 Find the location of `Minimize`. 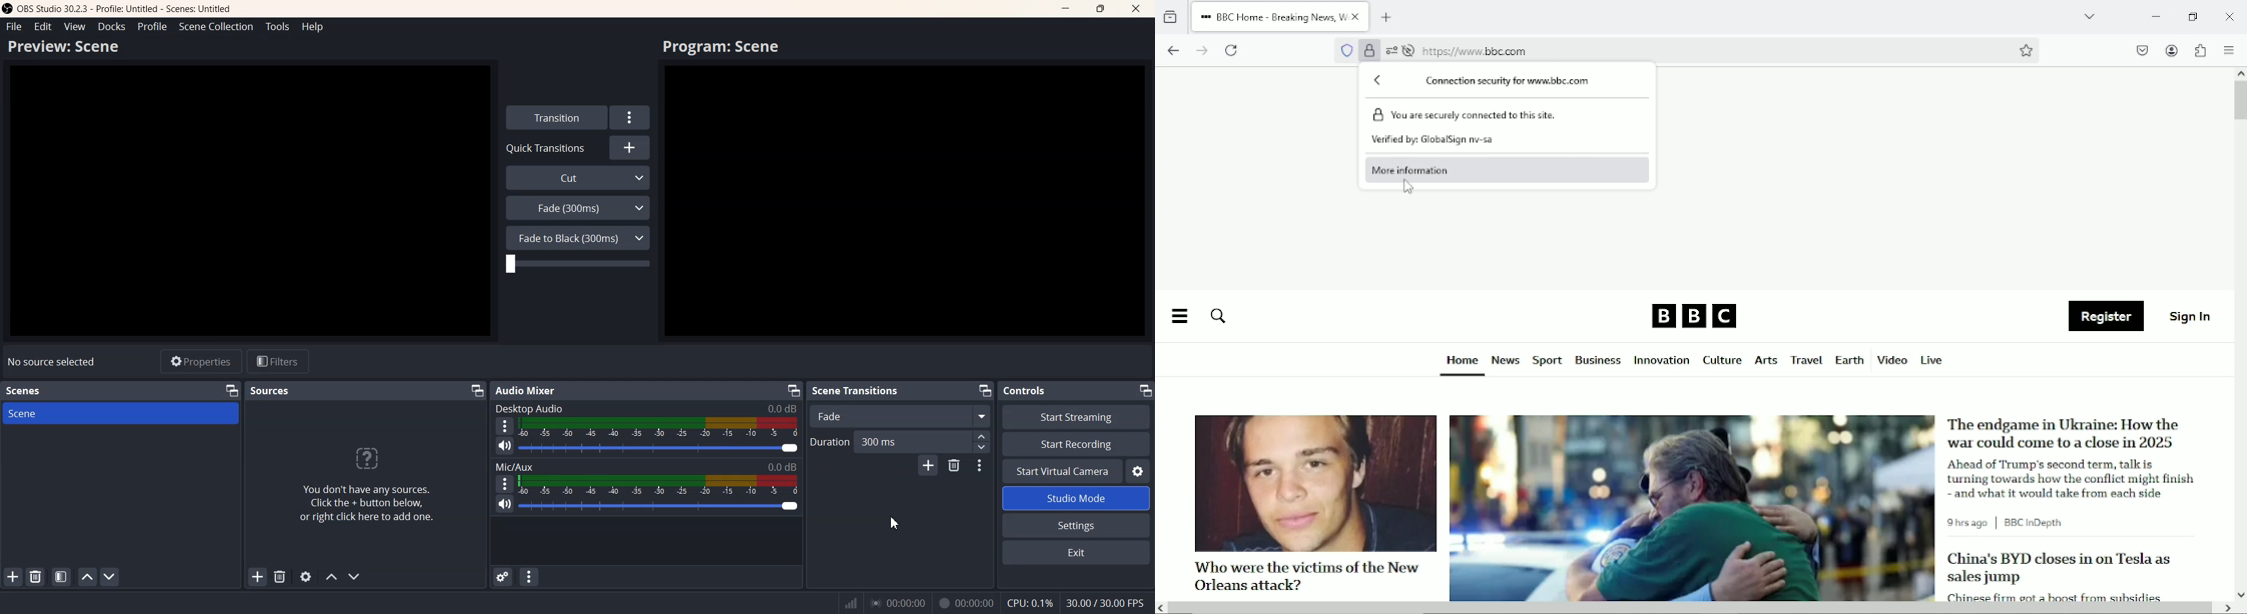

Minimize is located at coordinates (472, 392).